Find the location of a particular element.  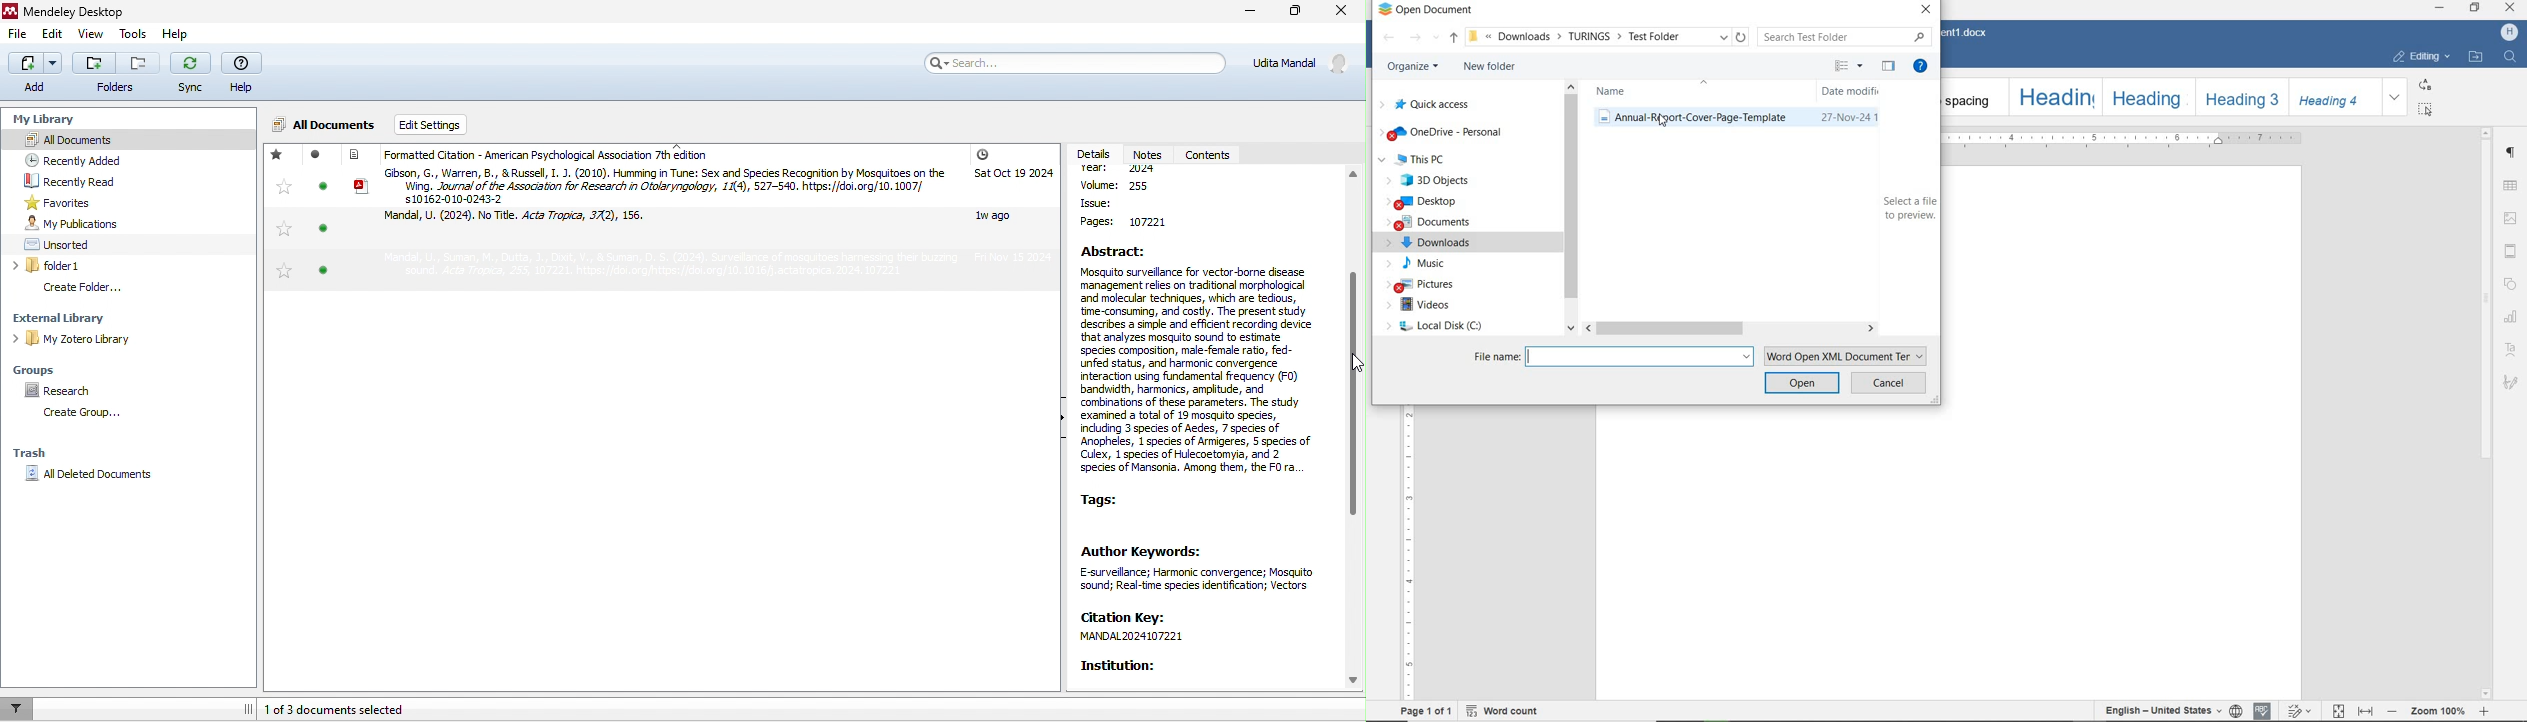

page is located at coordinates (1118, 222).